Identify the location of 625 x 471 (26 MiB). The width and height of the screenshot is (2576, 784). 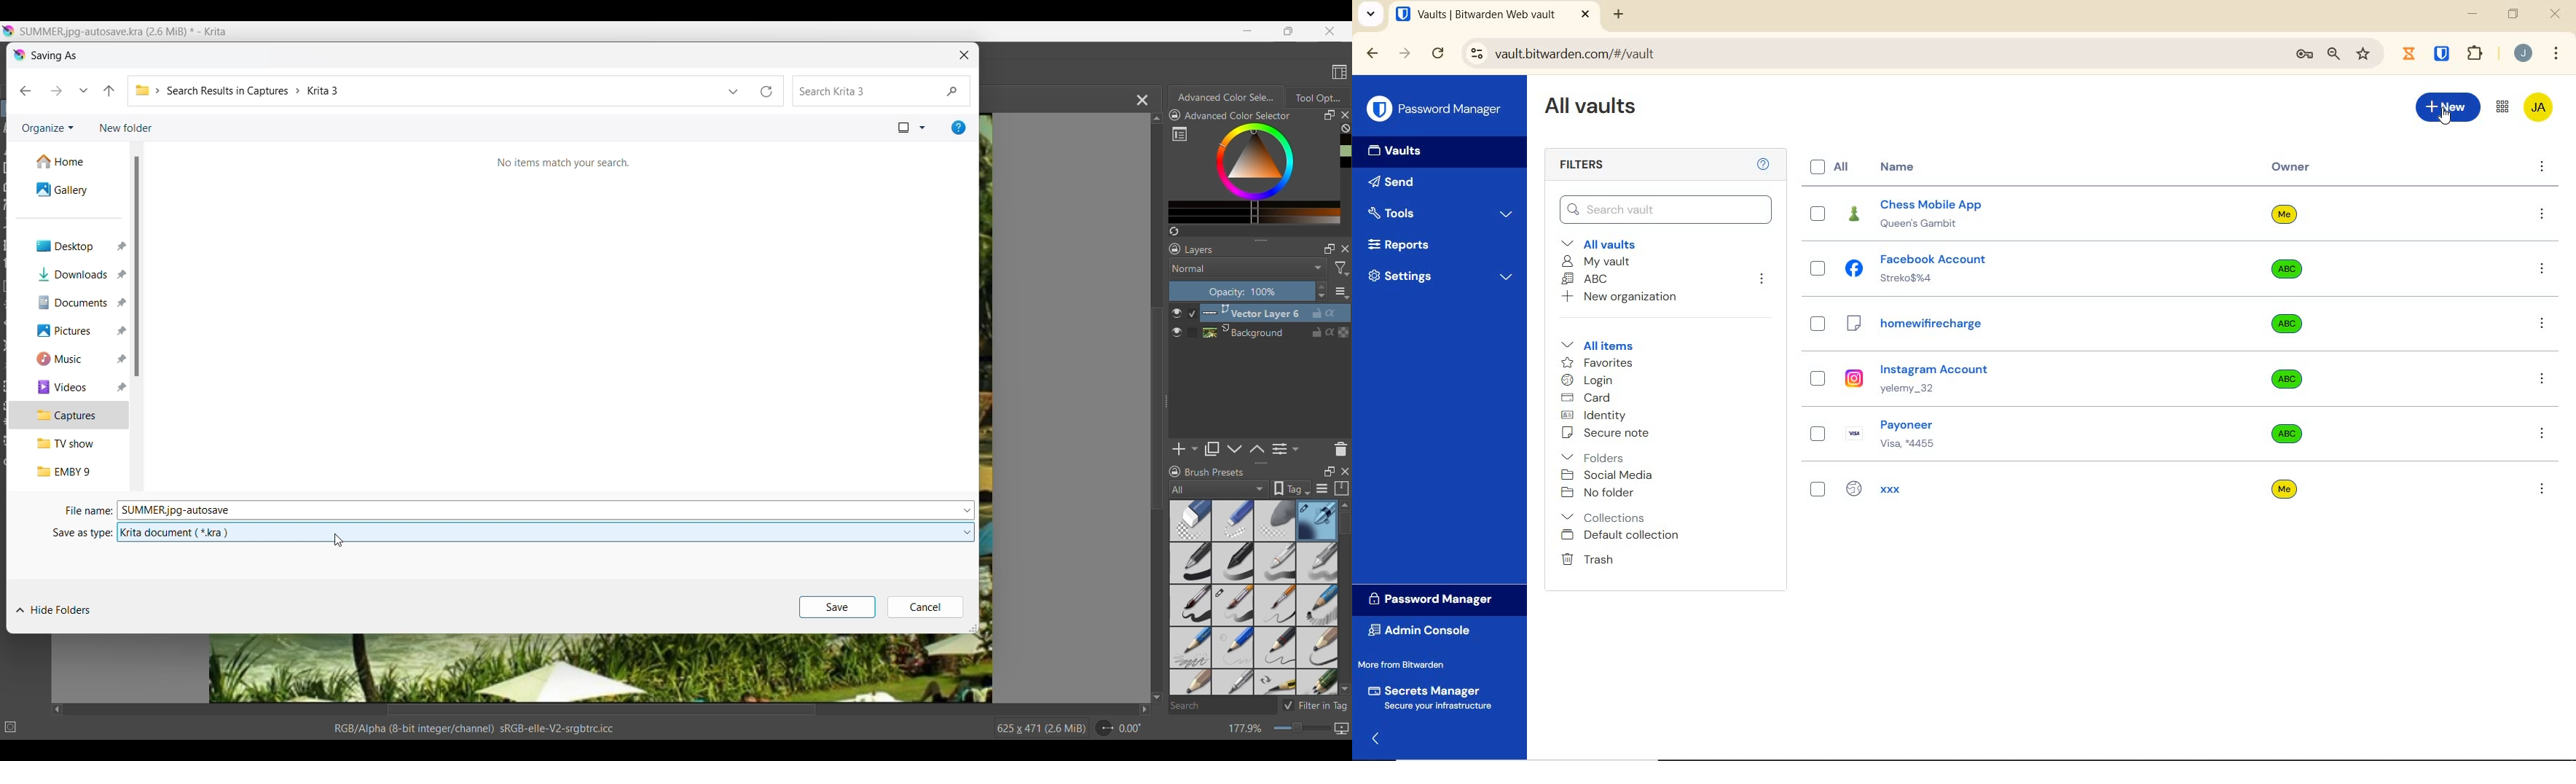
(1033, 728).